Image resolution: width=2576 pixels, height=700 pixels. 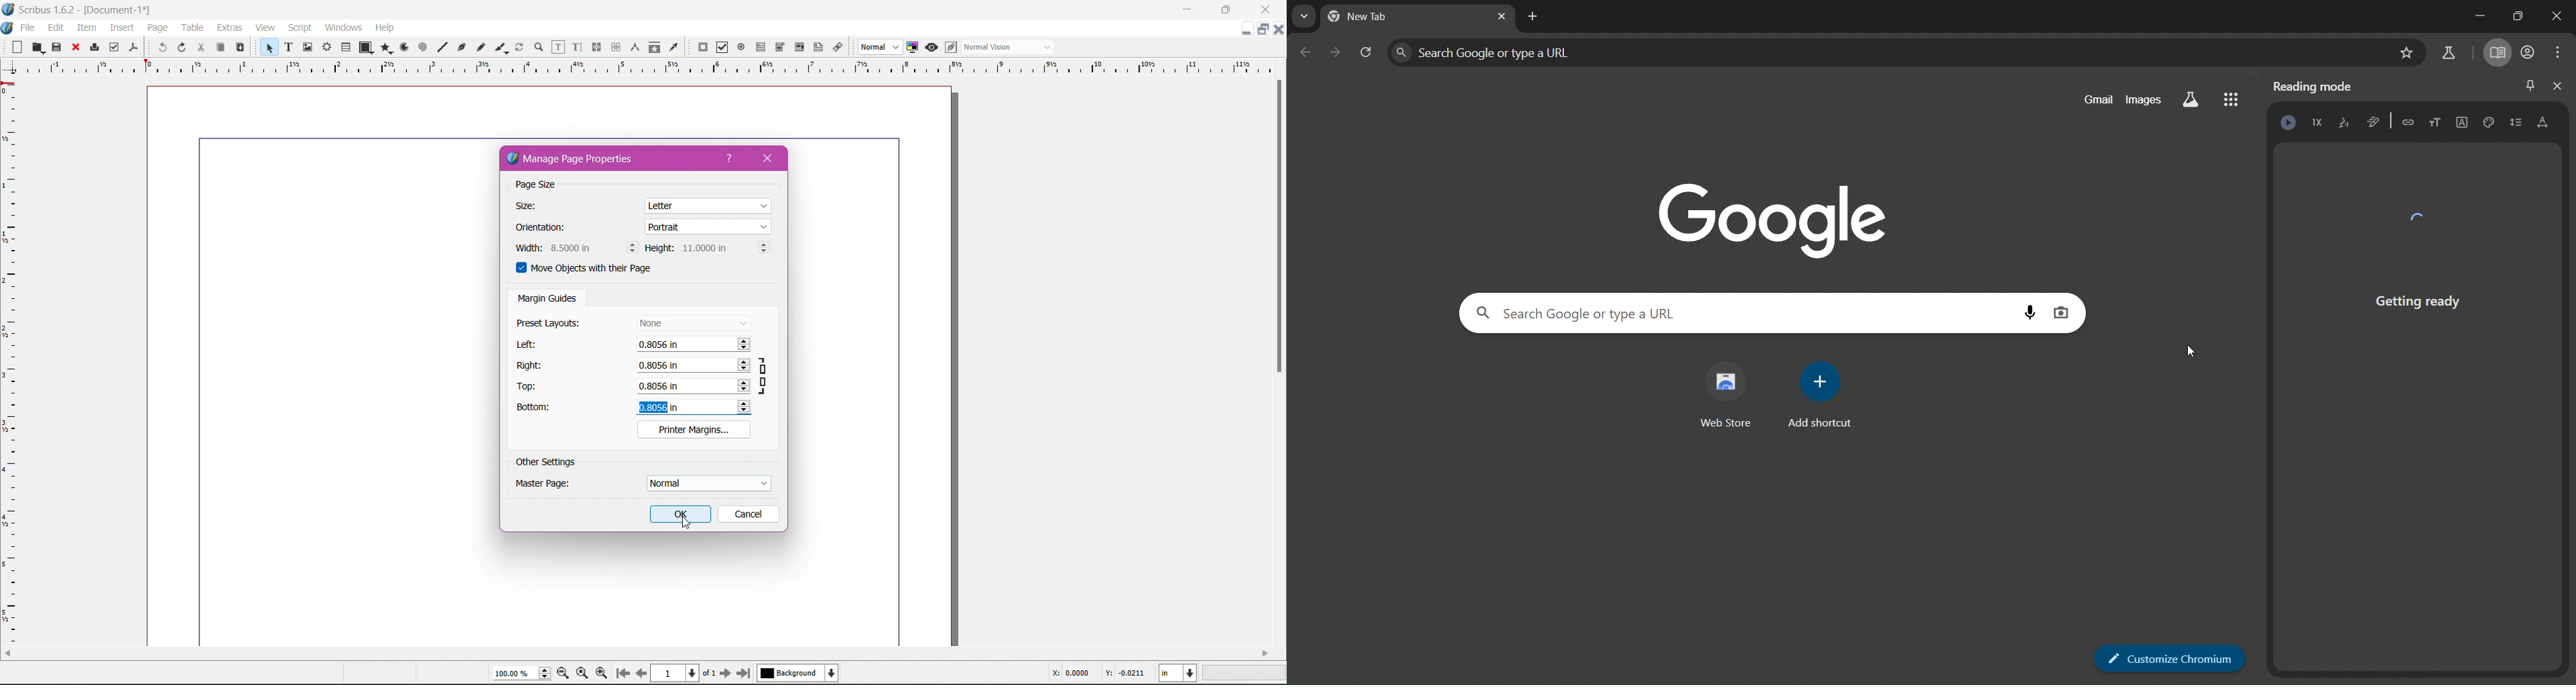 What do you see at coordinates (730, 159) in the screenshot?
I see `Help` at bounding box center [730, 159].